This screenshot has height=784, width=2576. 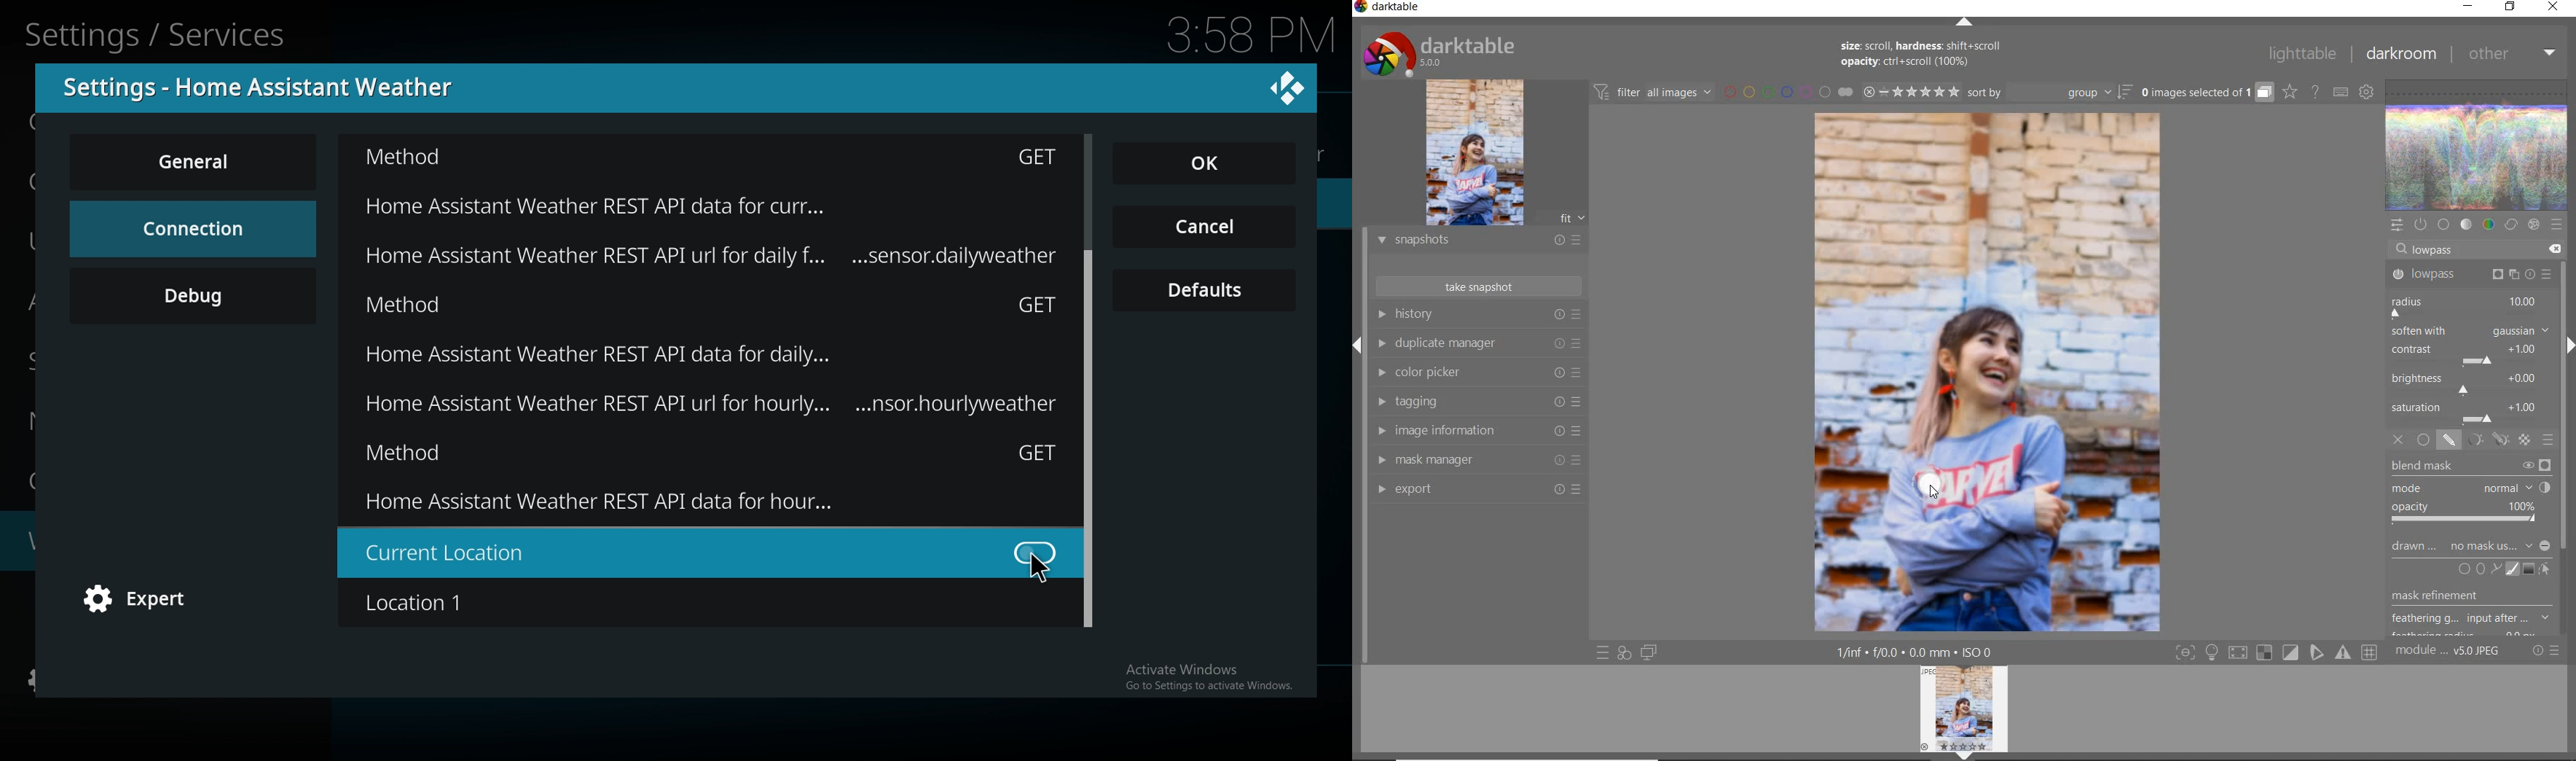 I want to click on module..v50JPEG, so click(x=2450, y=652).